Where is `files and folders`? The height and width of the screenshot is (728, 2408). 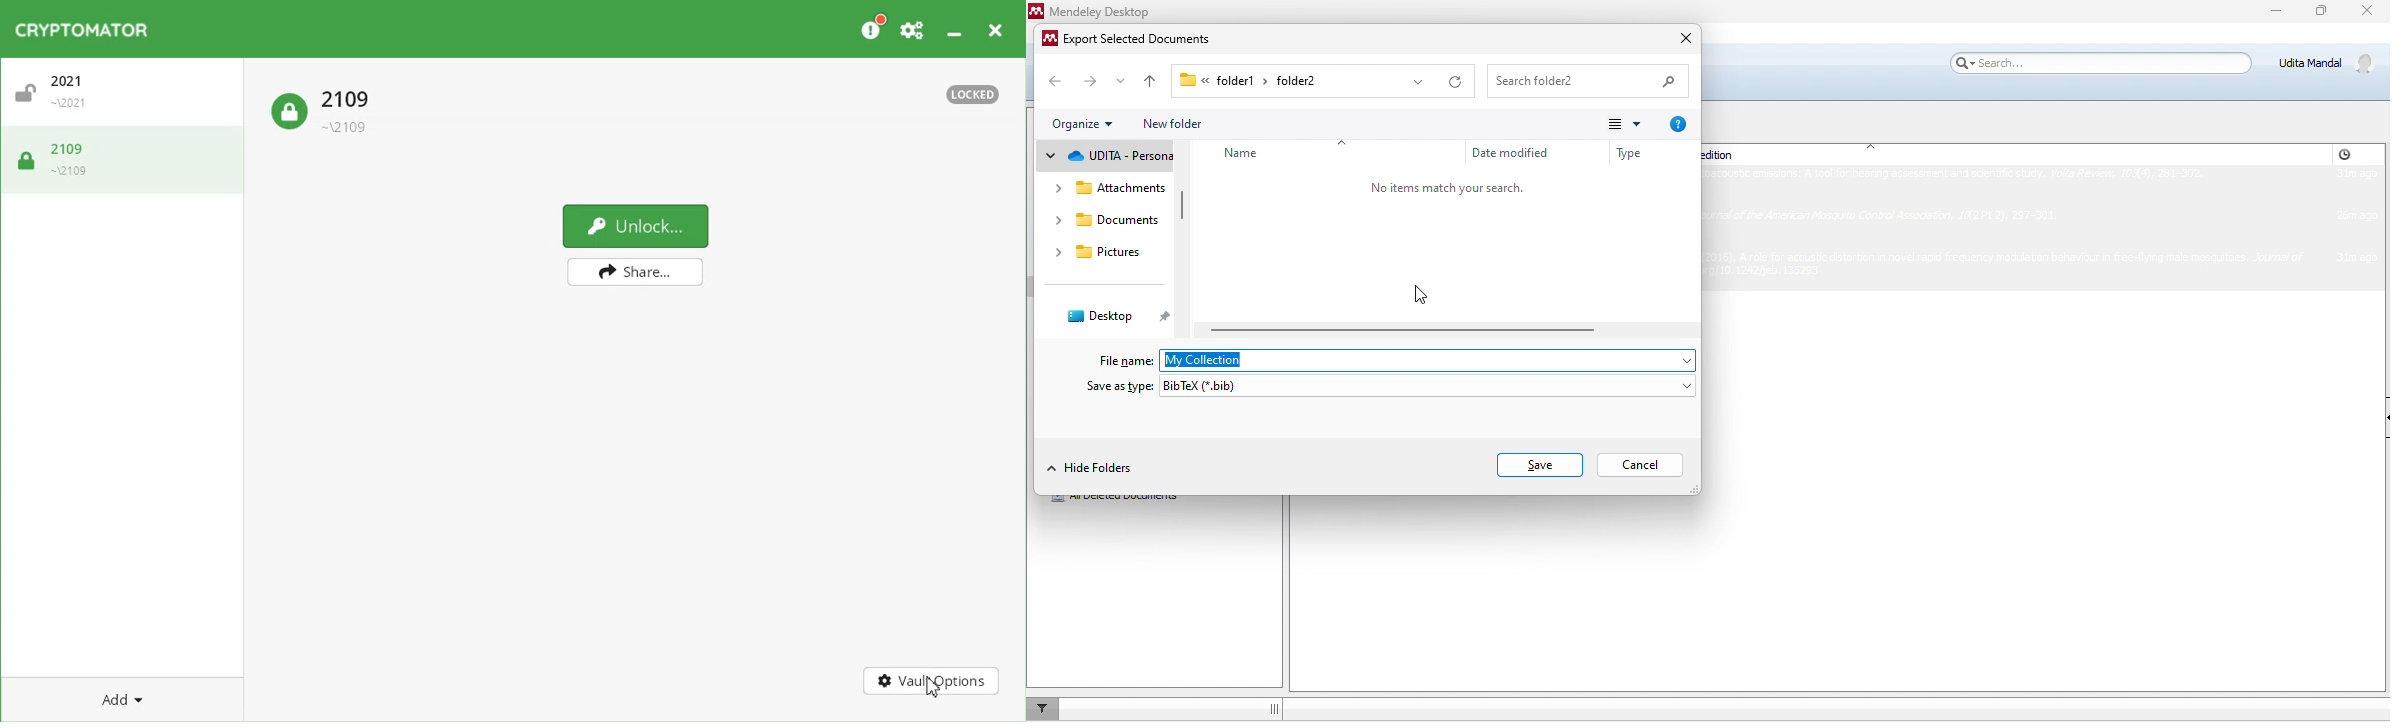 files and folders is located at coordinates (1100, 250).